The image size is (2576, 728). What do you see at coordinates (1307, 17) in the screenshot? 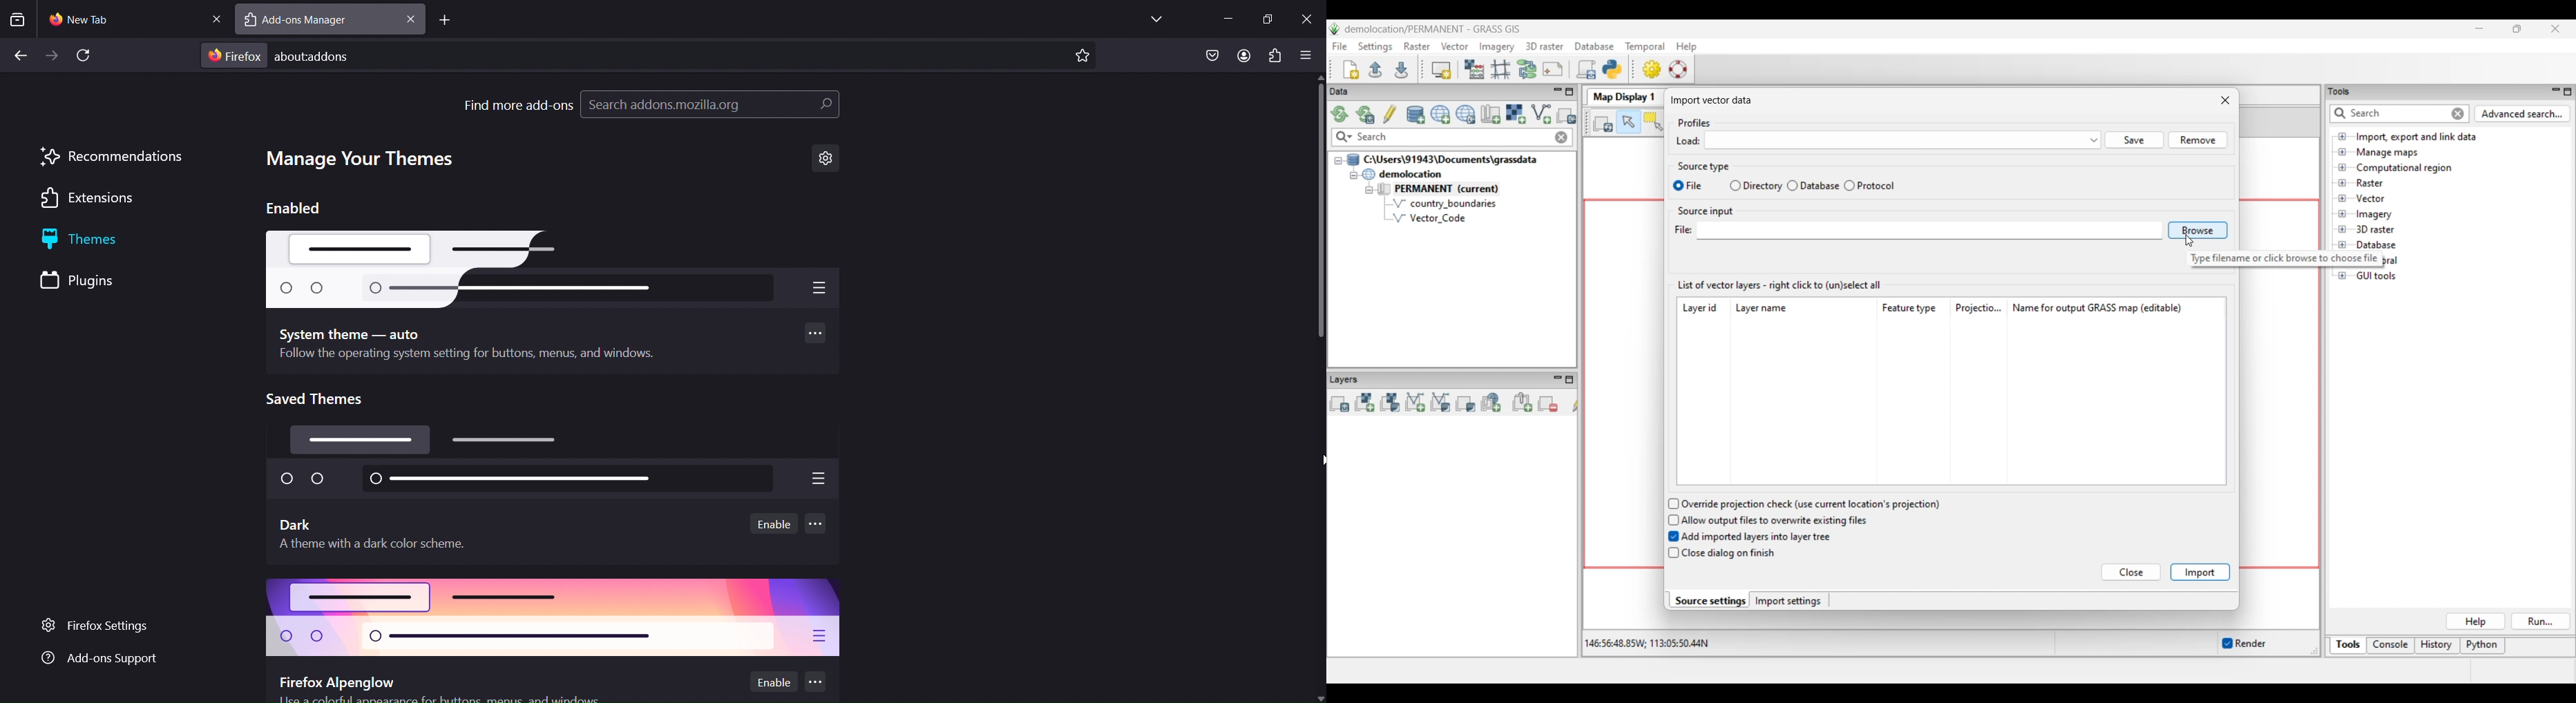
I see `close` at bounding box center [1307, 17].